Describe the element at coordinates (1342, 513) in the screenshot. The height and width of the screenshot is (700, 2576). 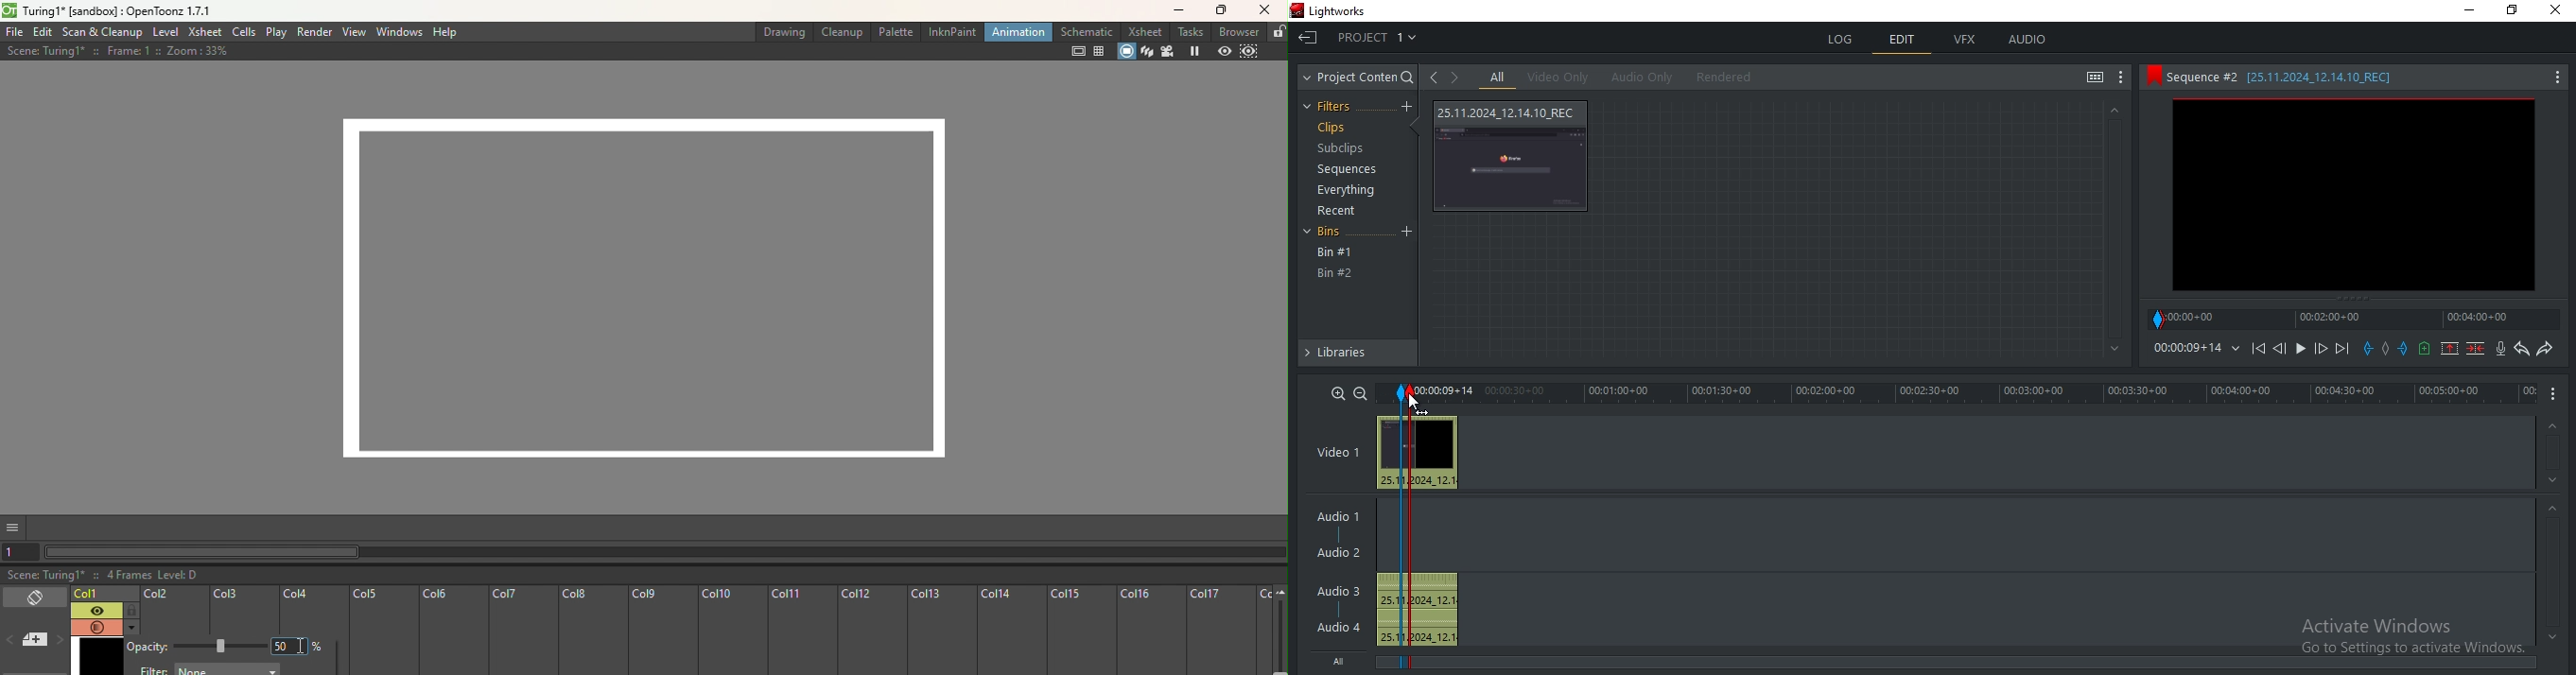
I see `Audio 1` at that location.